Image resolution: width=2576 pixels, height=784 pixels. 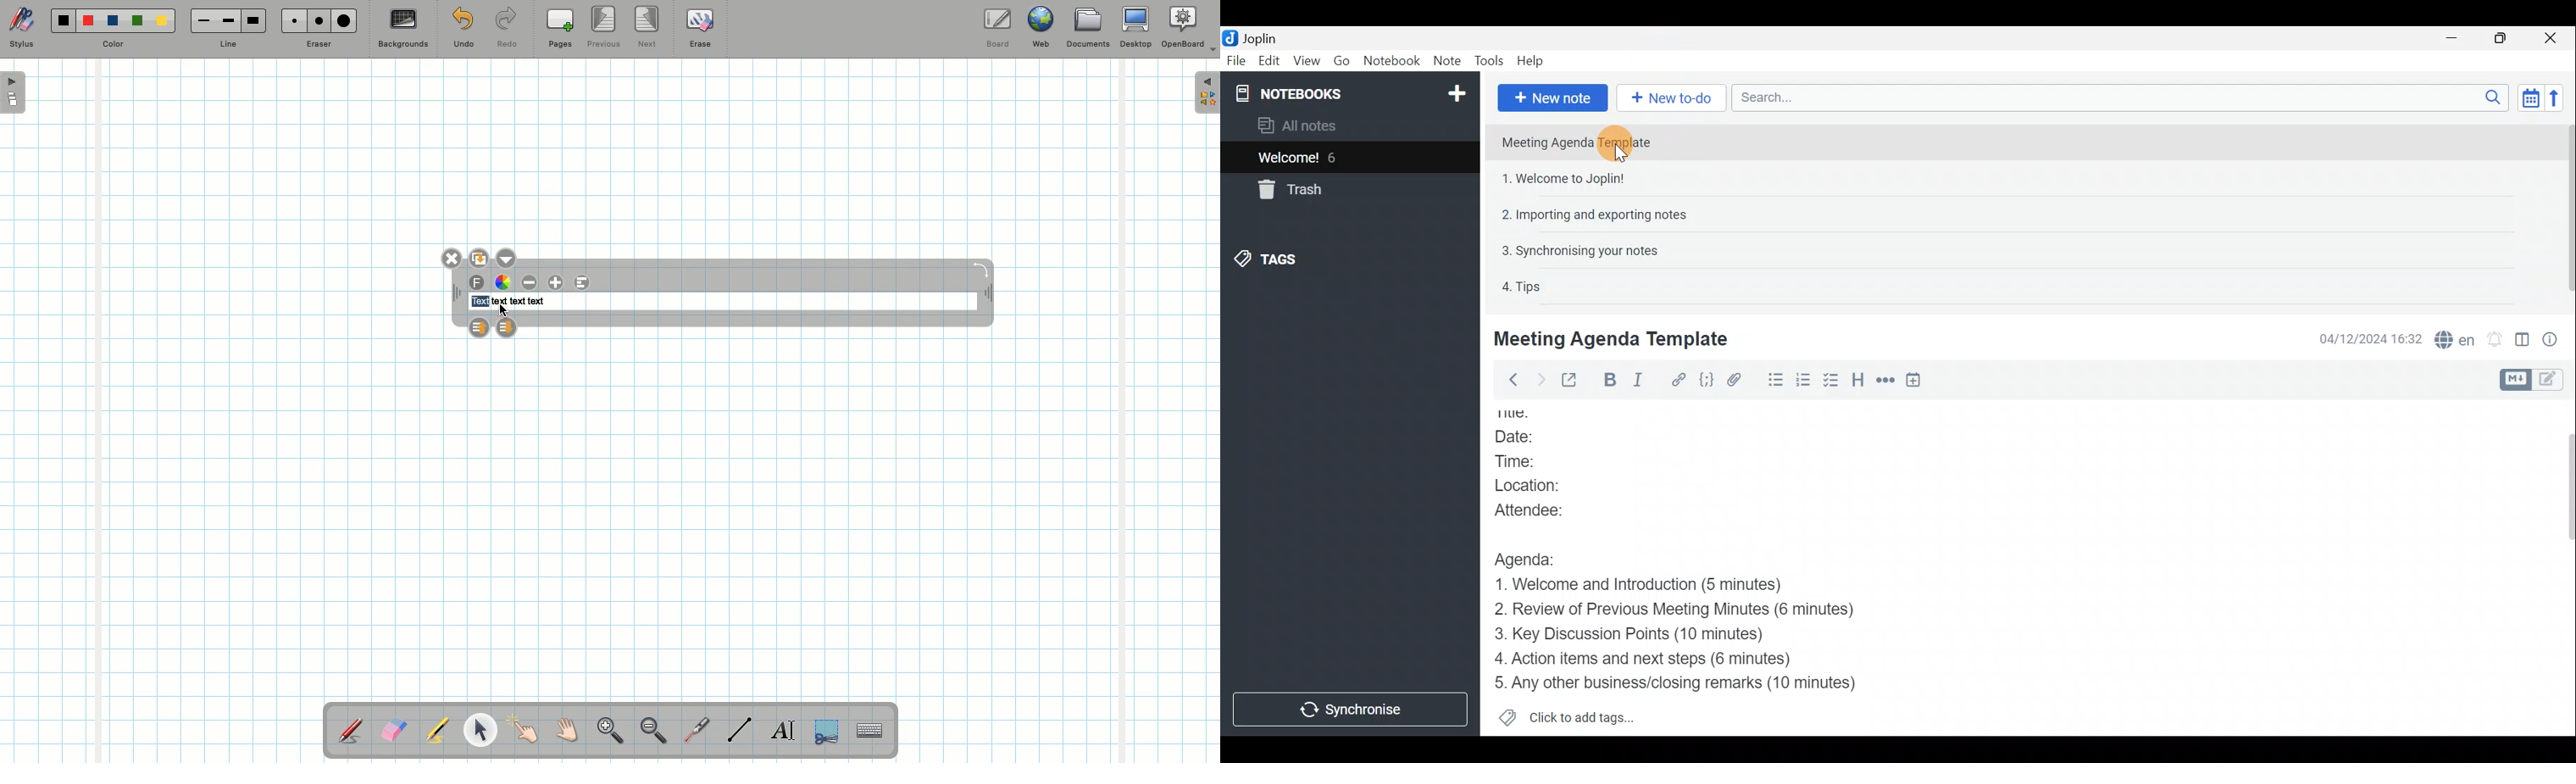 What do you see at coordinates (1390, 60) in the screenshot?
I see `Notebook` at bounding box center [1390, 60].